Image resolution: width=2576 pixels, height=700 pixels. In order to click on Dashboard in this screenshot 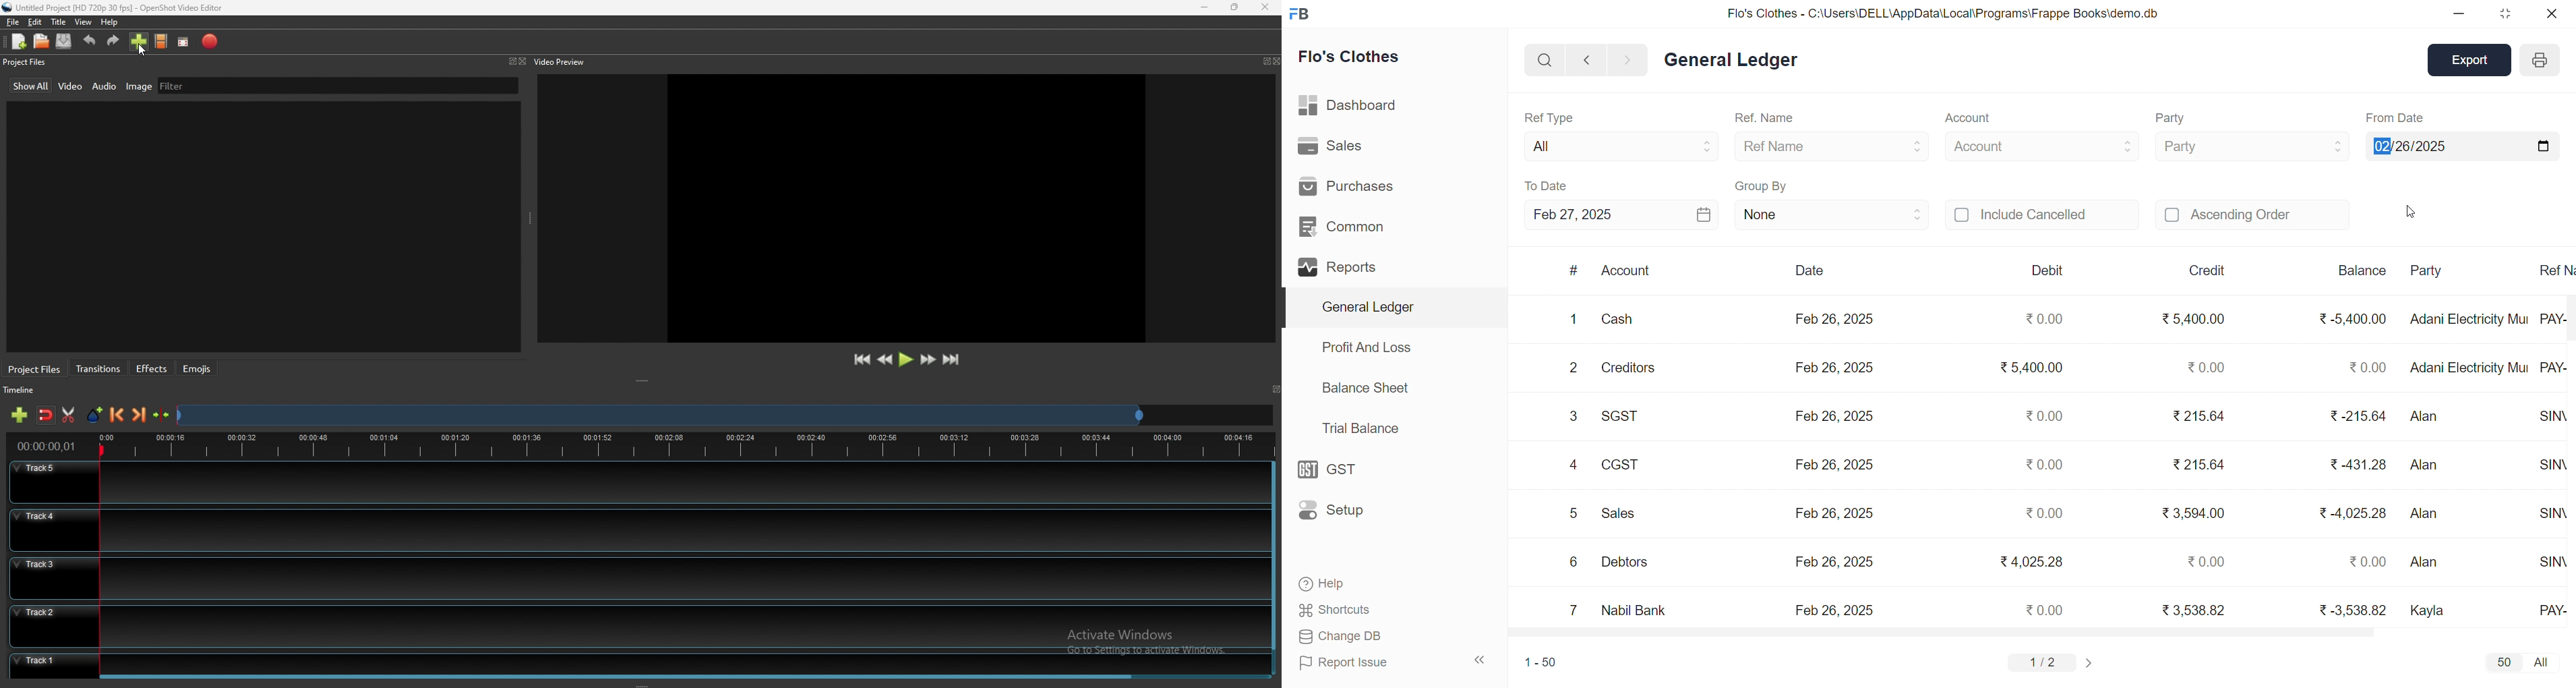, I will do `click(1346, 103)`.